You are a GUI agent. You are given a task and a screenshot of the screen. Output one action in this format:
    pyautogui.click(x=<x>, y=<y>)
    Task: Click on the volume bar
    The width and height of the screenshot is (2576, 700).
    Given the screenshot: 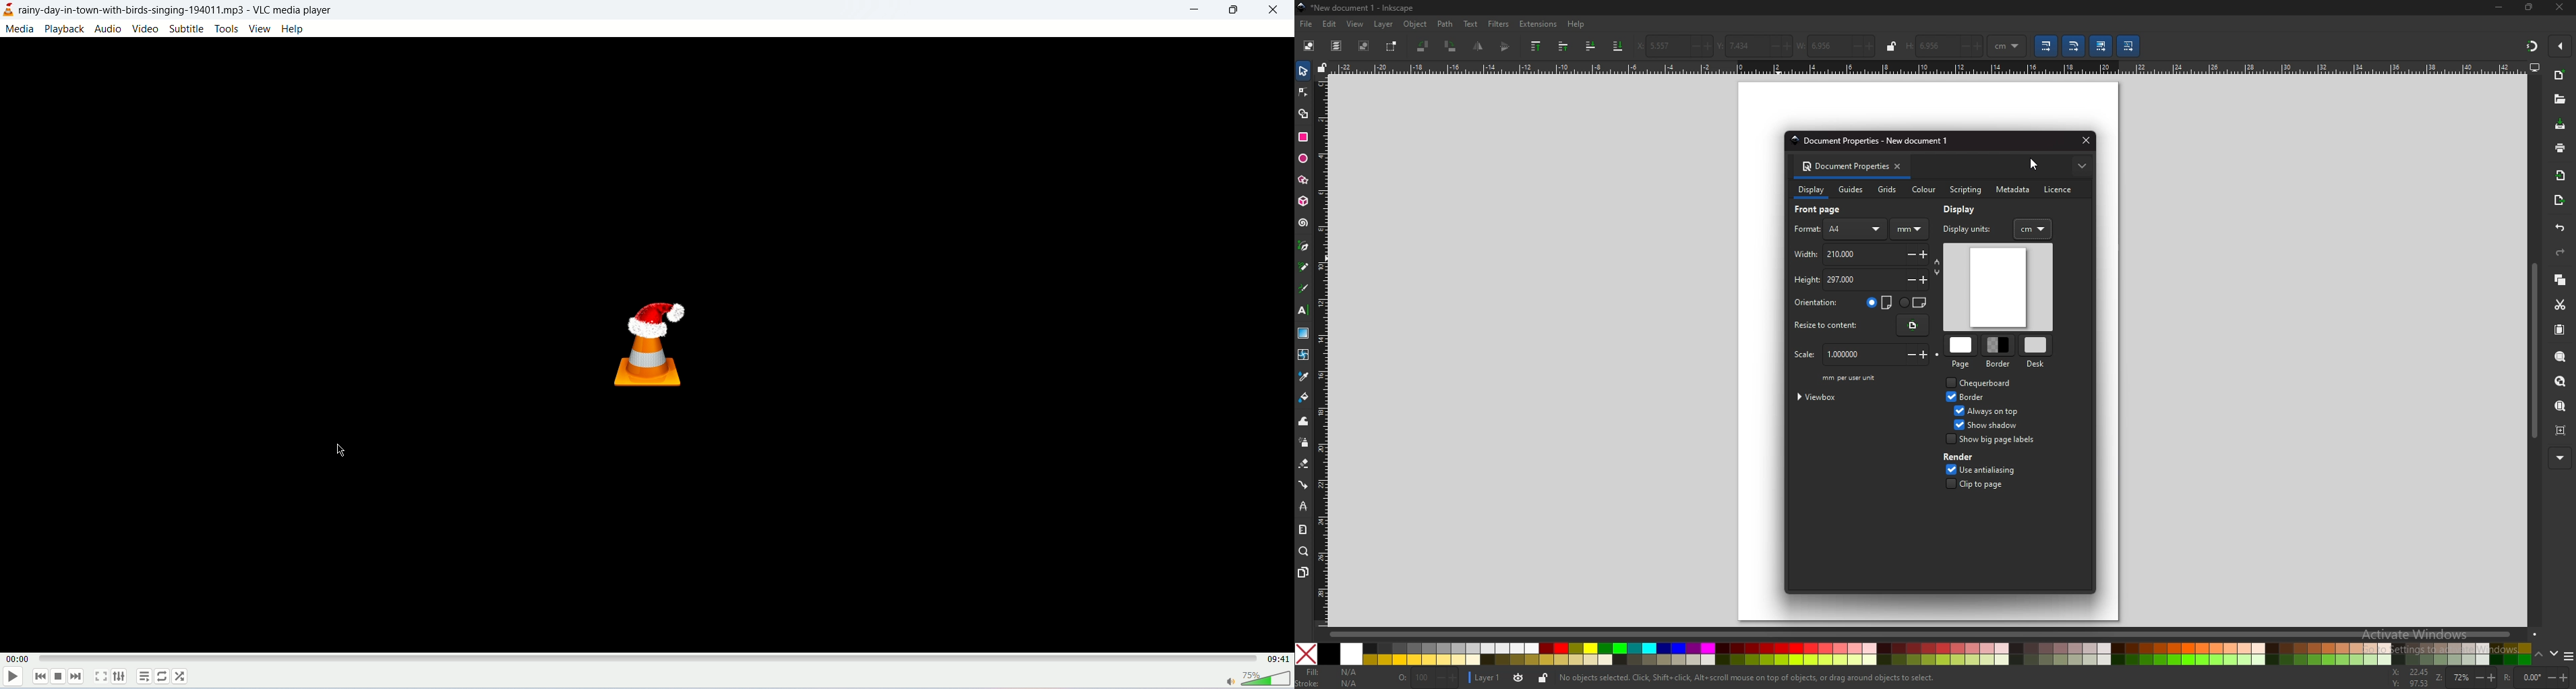 What is the action you would take?
    pyautogui.click(x=1255, y=680)
    